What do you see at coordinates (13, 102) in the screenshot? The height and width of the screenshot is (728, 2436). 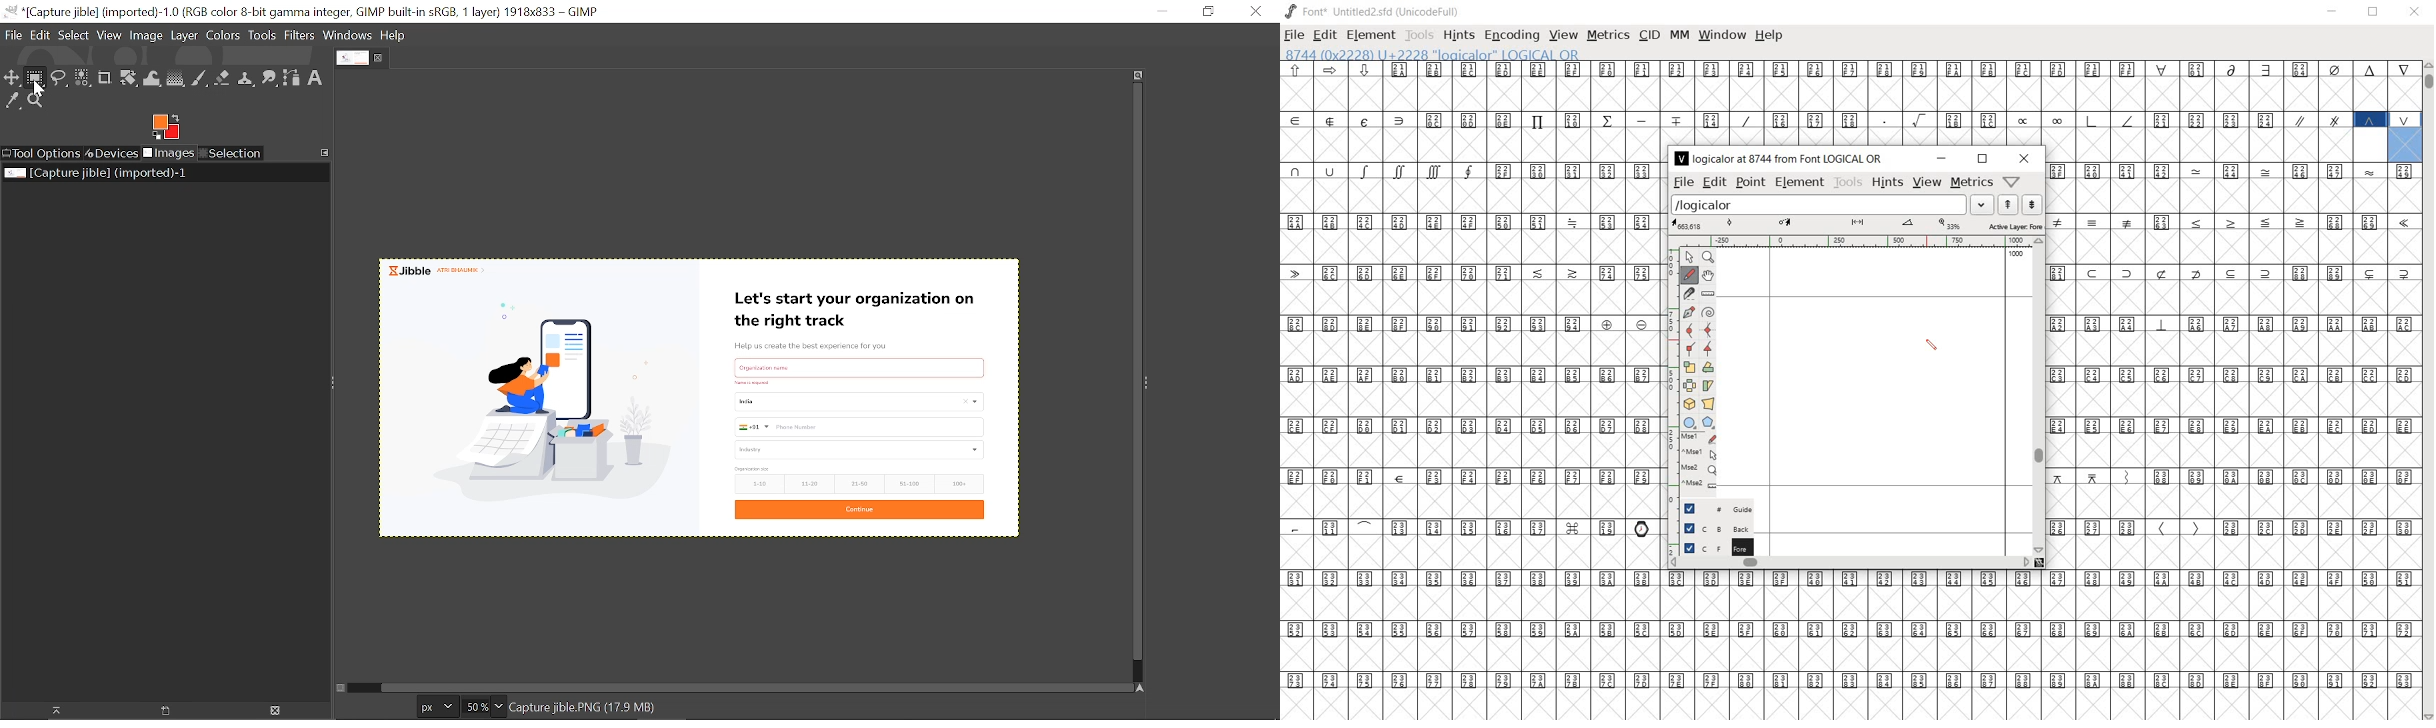 I see `Color picker tool` at bounding box center [13, 102].